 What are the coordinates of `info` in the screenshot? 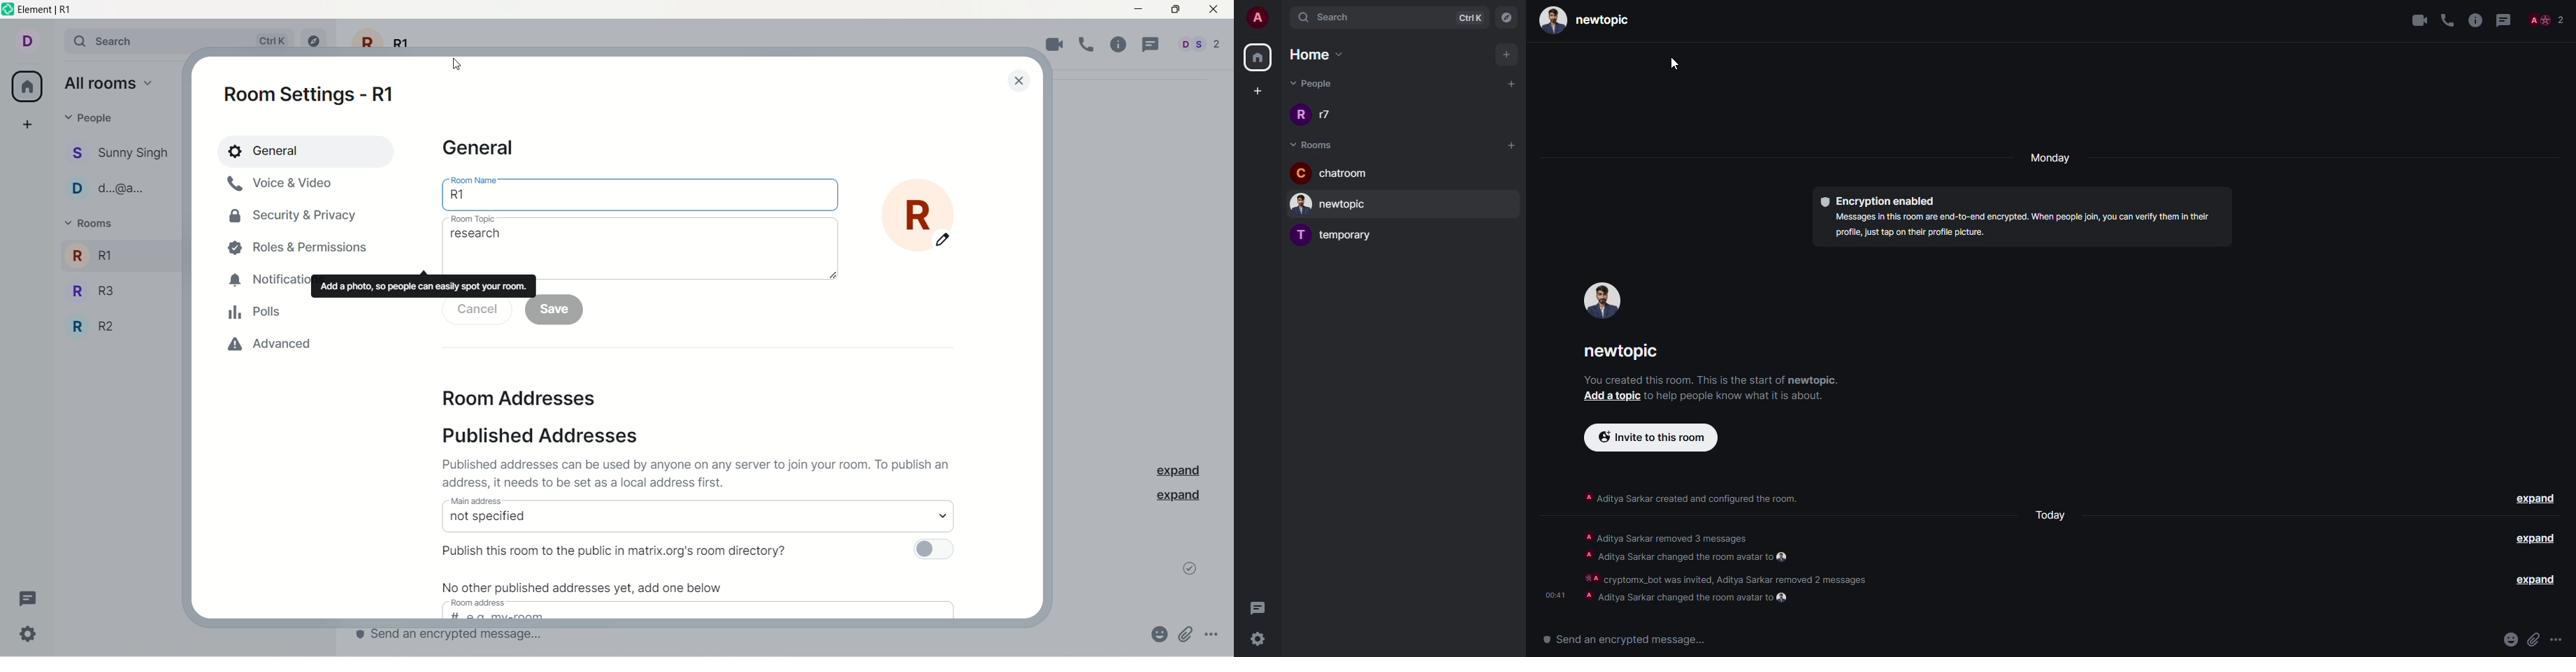 It's located at (1696, 499).